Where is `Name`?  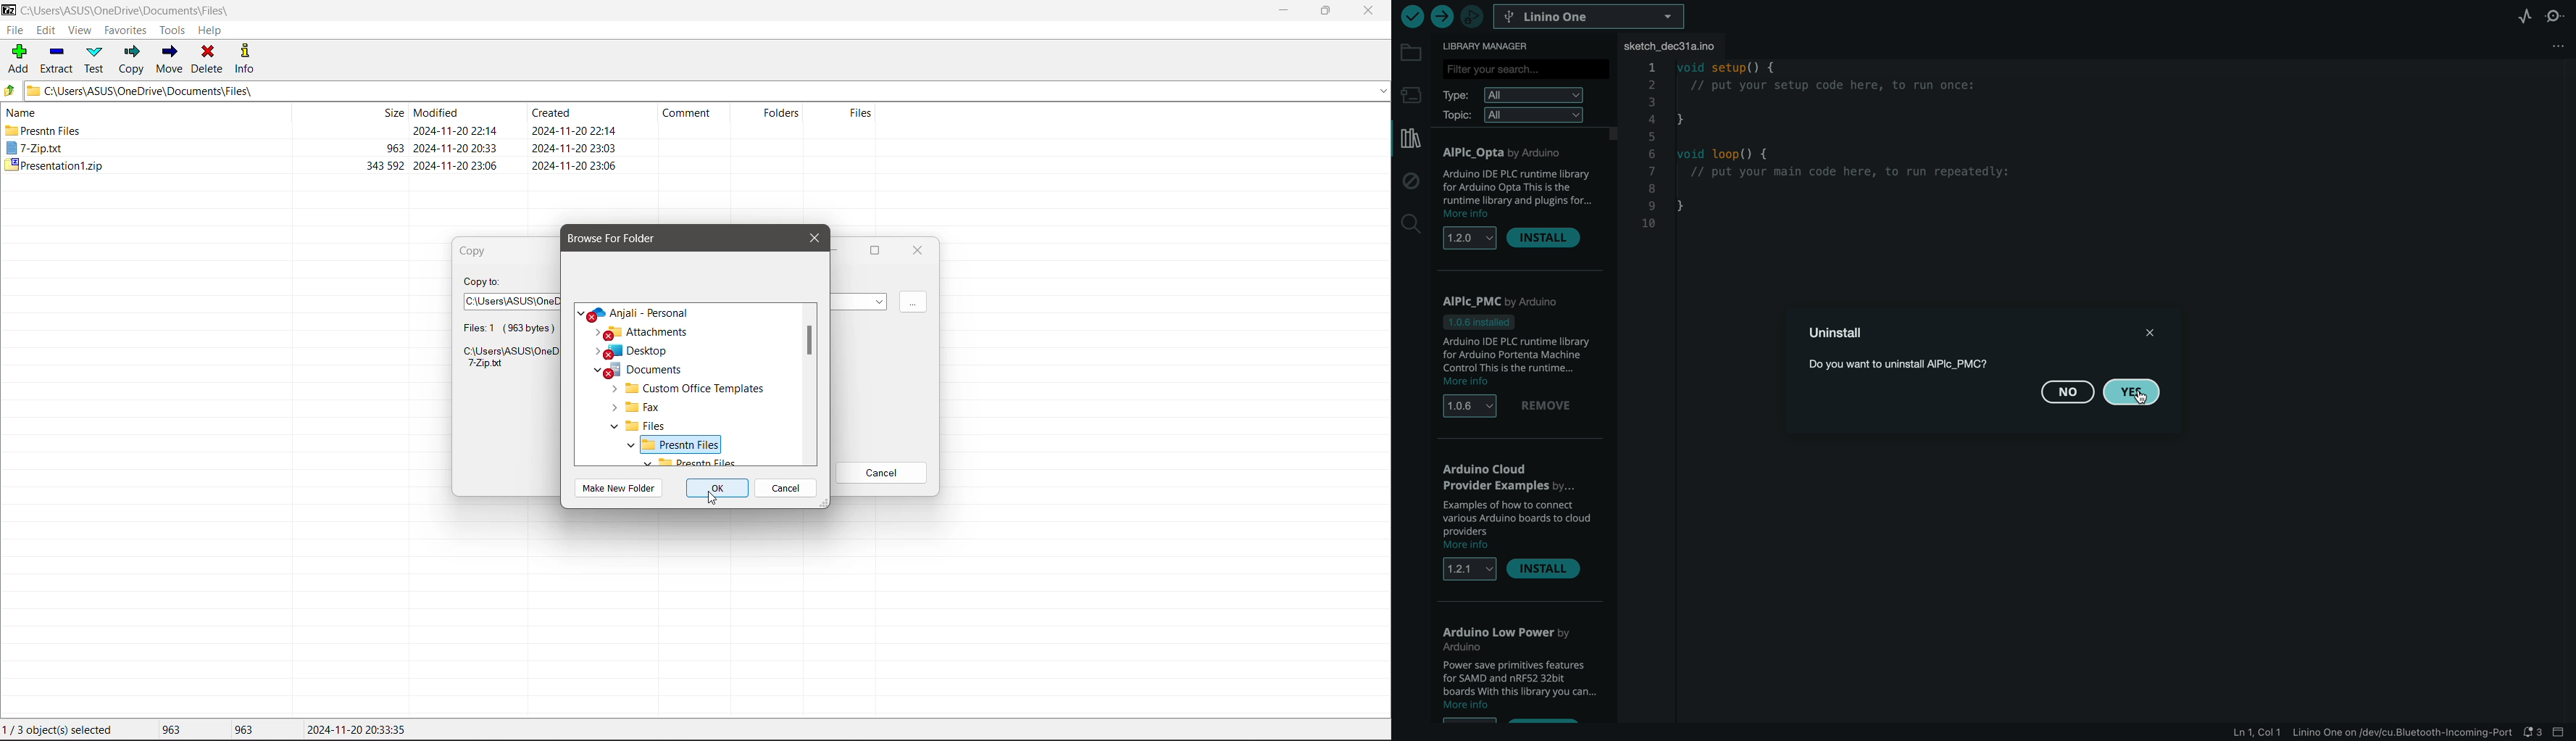
Name is located at coordinates (25, 112).